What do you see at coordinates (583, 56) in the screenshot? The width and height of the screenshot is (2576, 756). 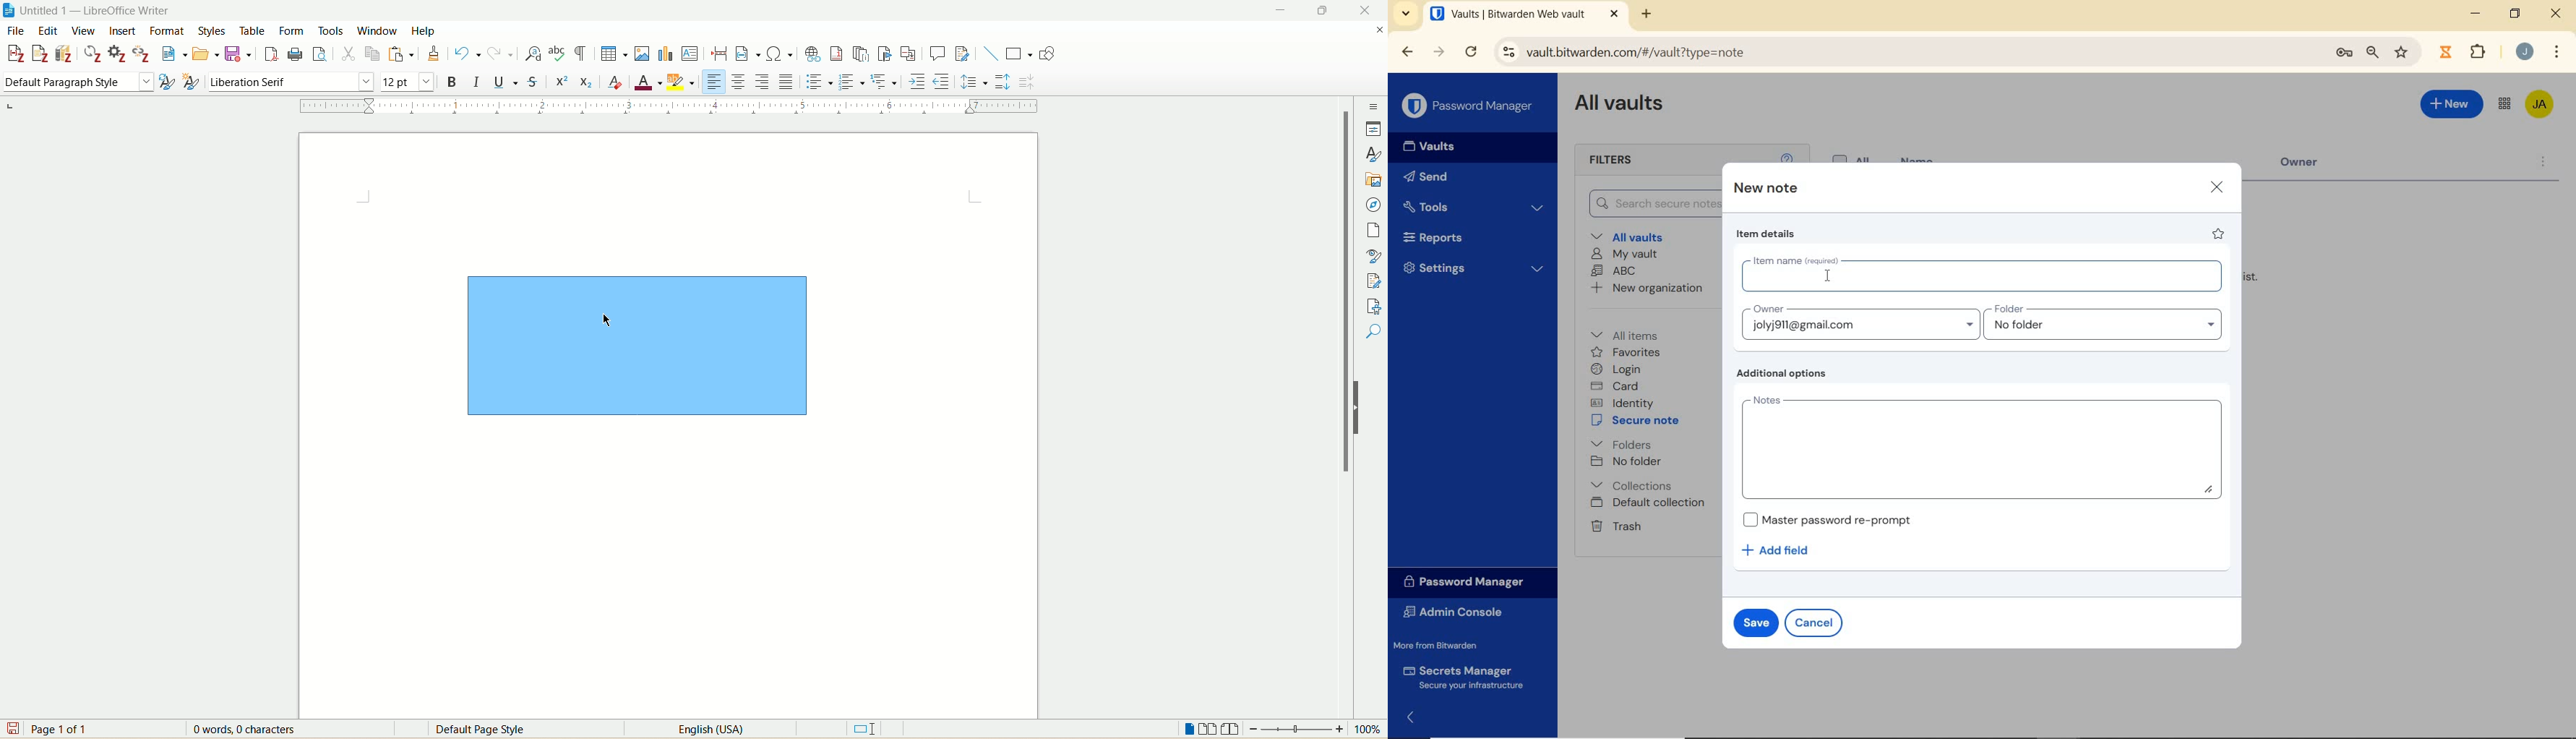 I see `mark formatting` at bounding box center [583, 56].